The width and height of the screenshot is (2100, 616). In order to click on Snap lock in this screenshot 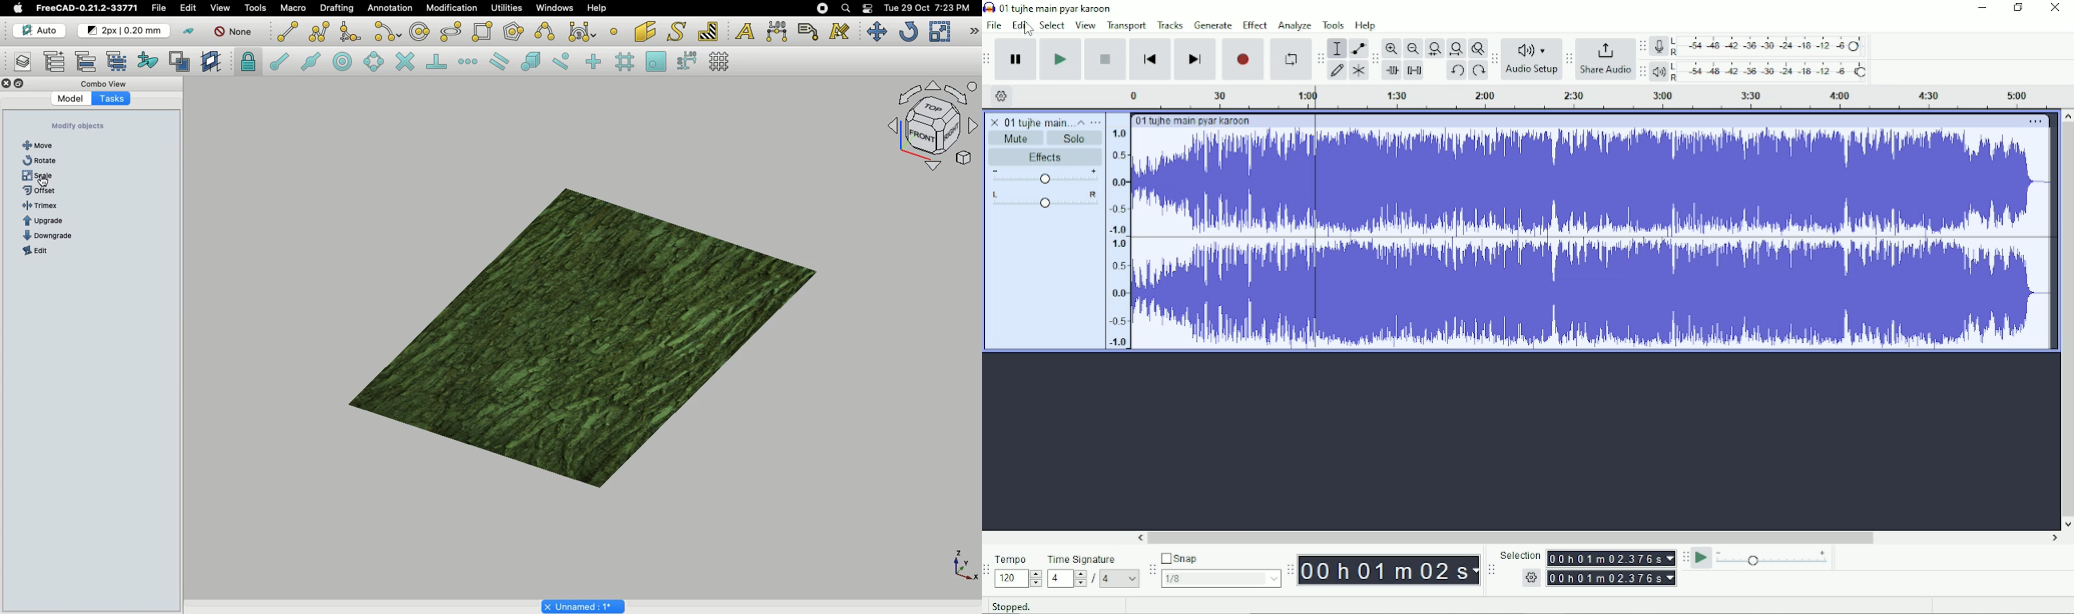, I will do `click(248, 61)`.